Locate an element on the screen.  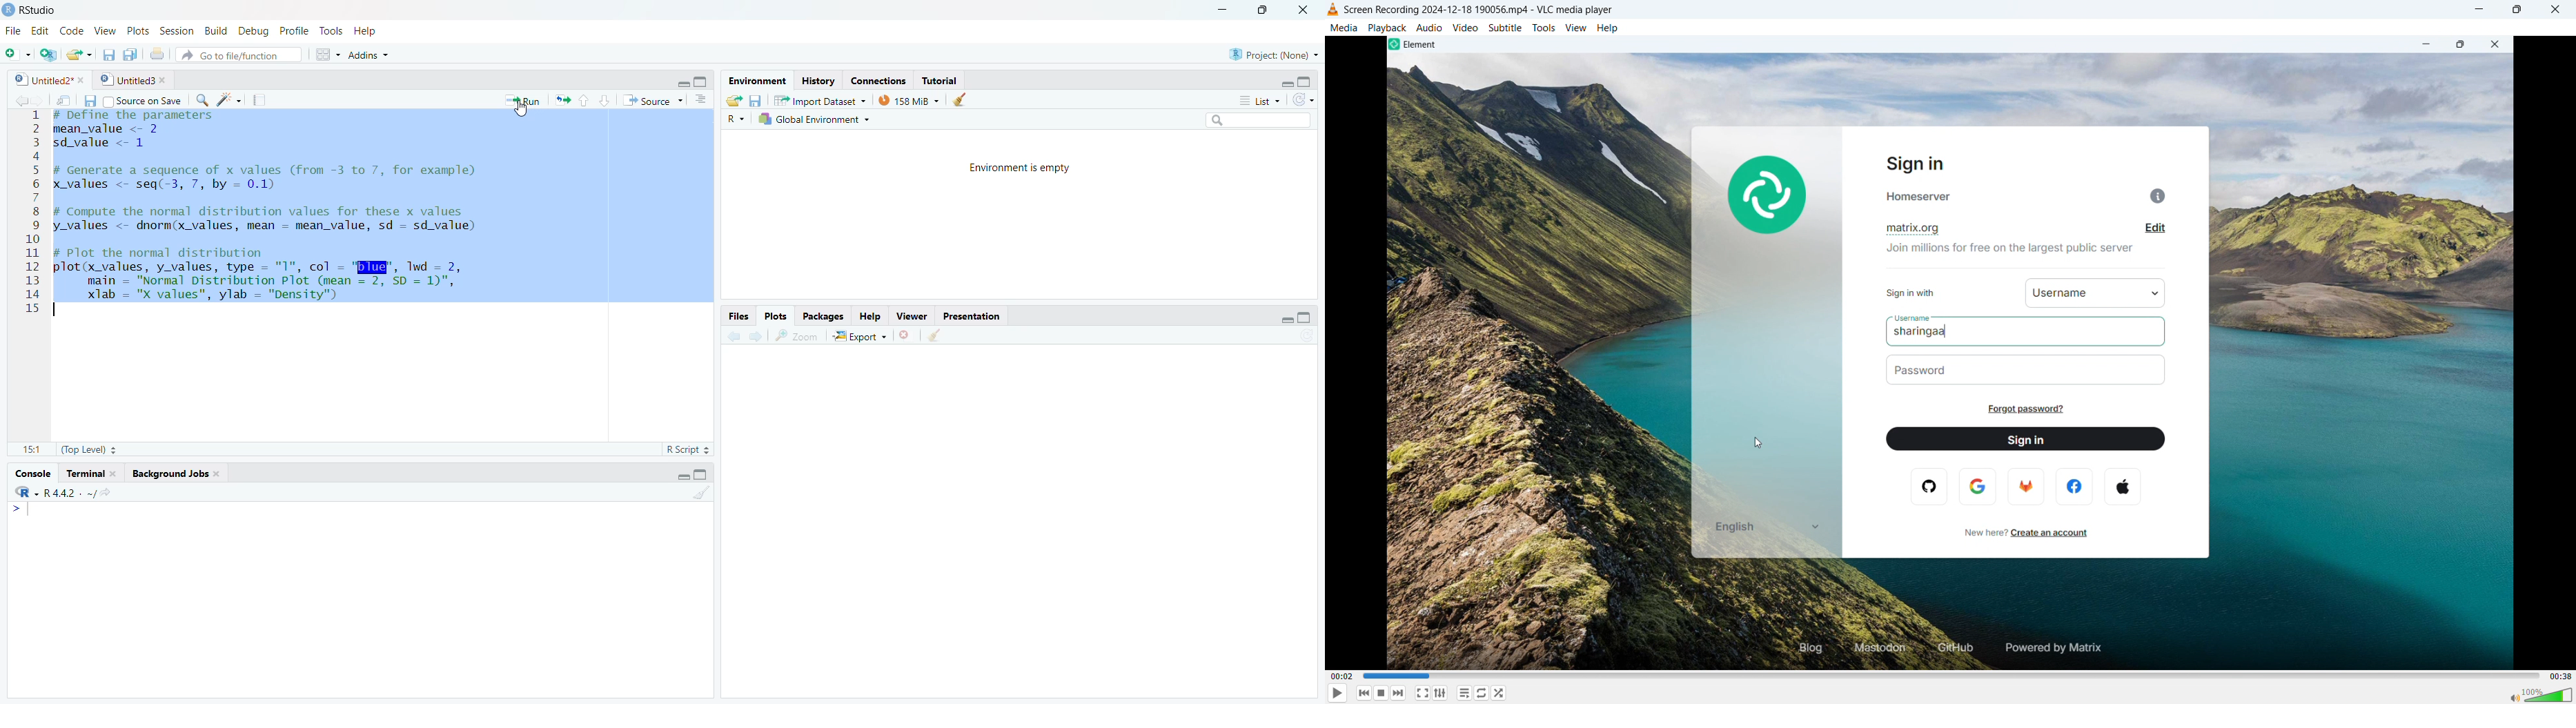
remove current viewer is located at coordinates (905, 335).